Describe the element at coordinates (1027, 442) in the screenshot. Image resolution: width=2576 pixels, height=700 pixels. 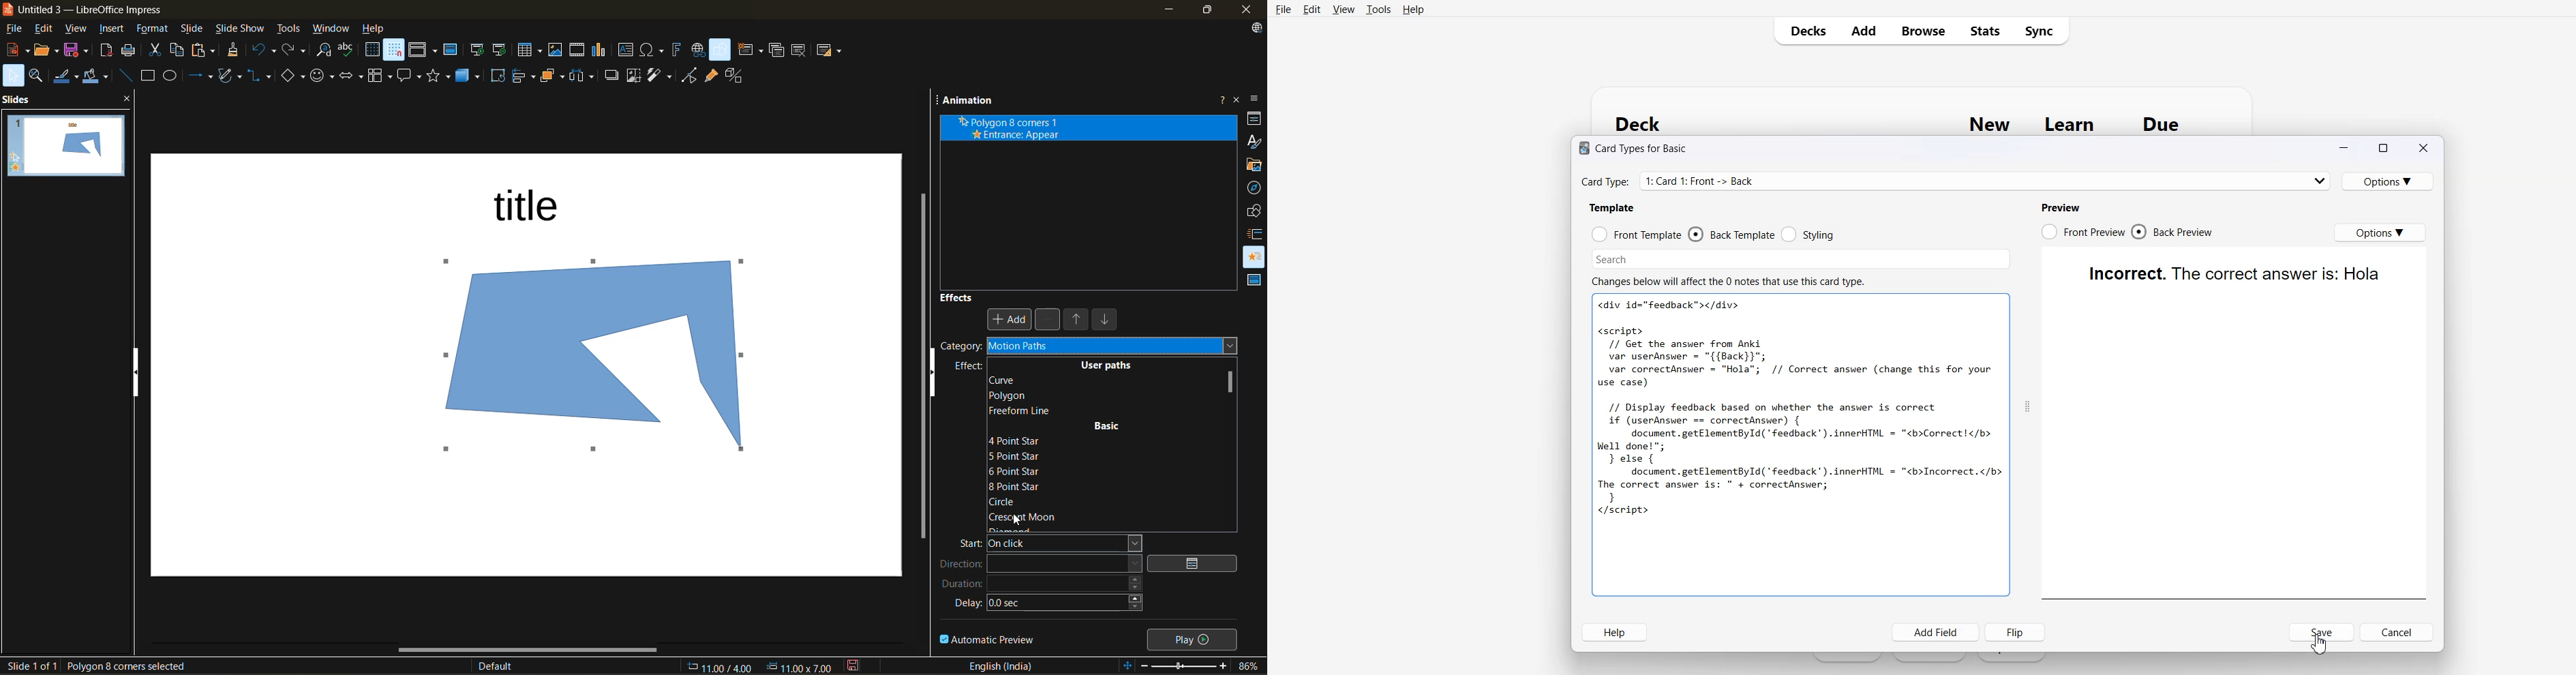
I see `4 point star` at that location.